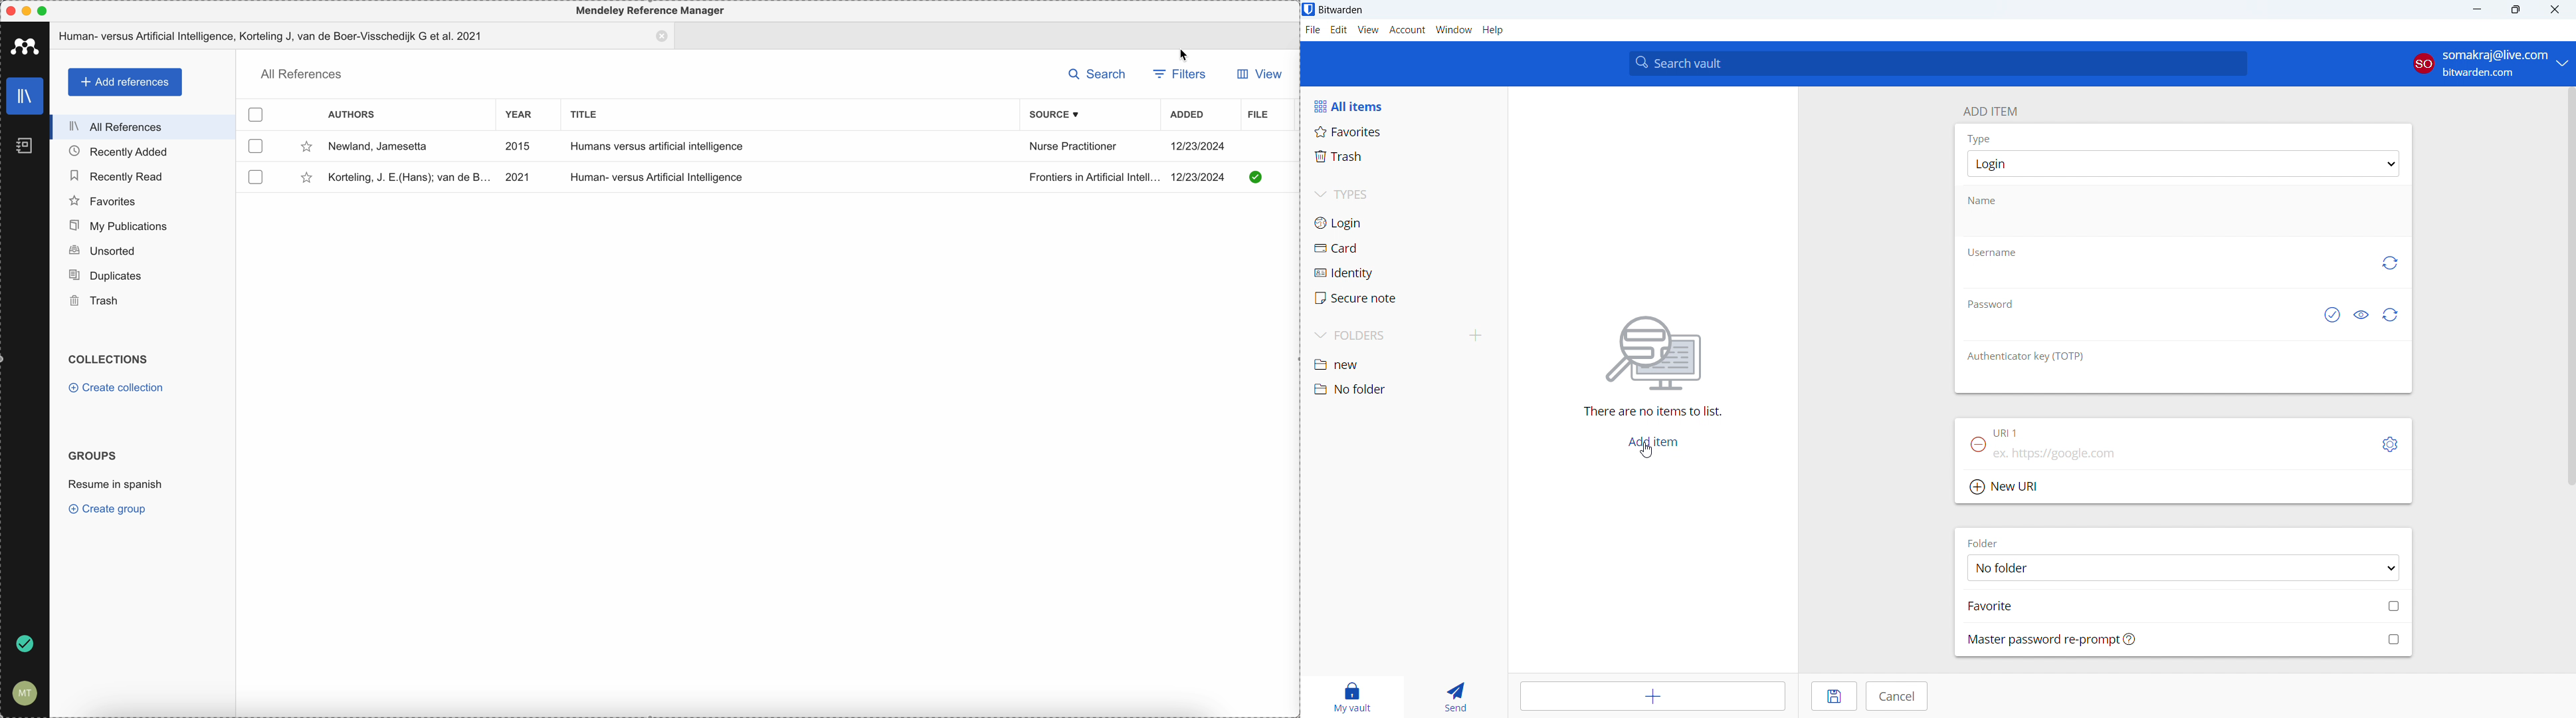 This screenshot has height=728, width=2576. What do you see at coordinates (1652, 354) in the screenshot?
I see `searching for file vector icon` at bounding box center [1652, 354].